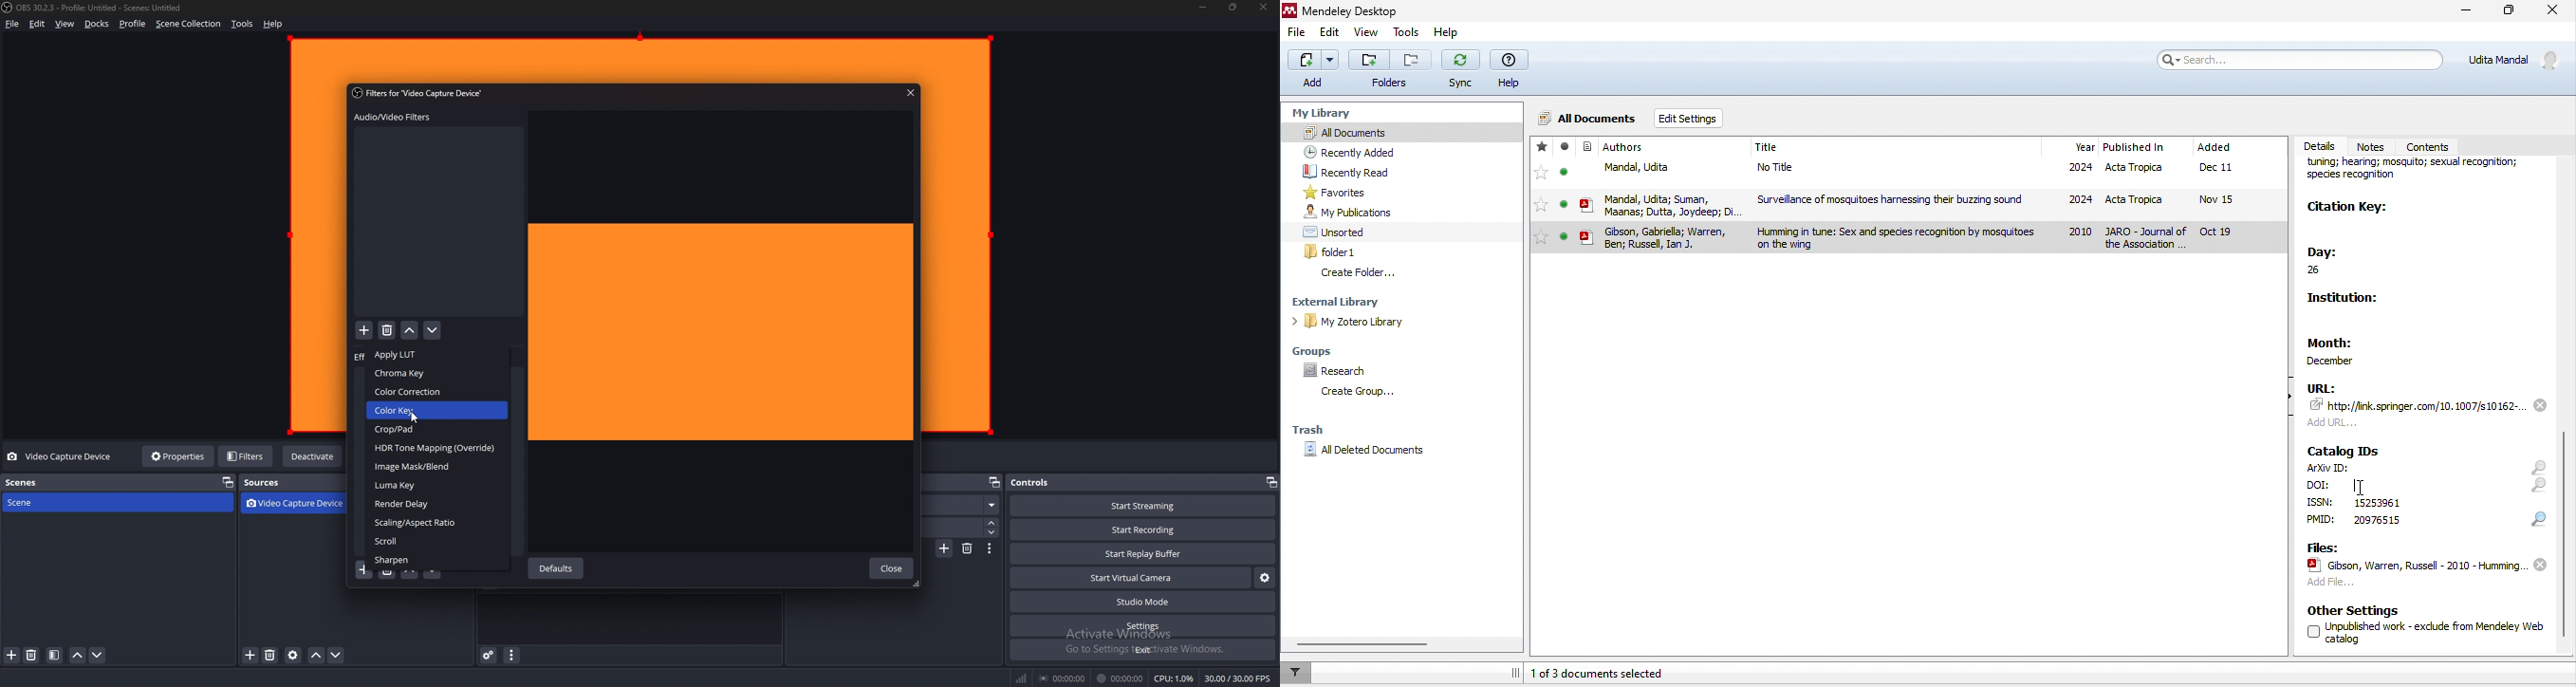 The image size is (2576, 700). Describe the element at coordinates (946, 548) in the screenshot. I see `add transition` at that location.